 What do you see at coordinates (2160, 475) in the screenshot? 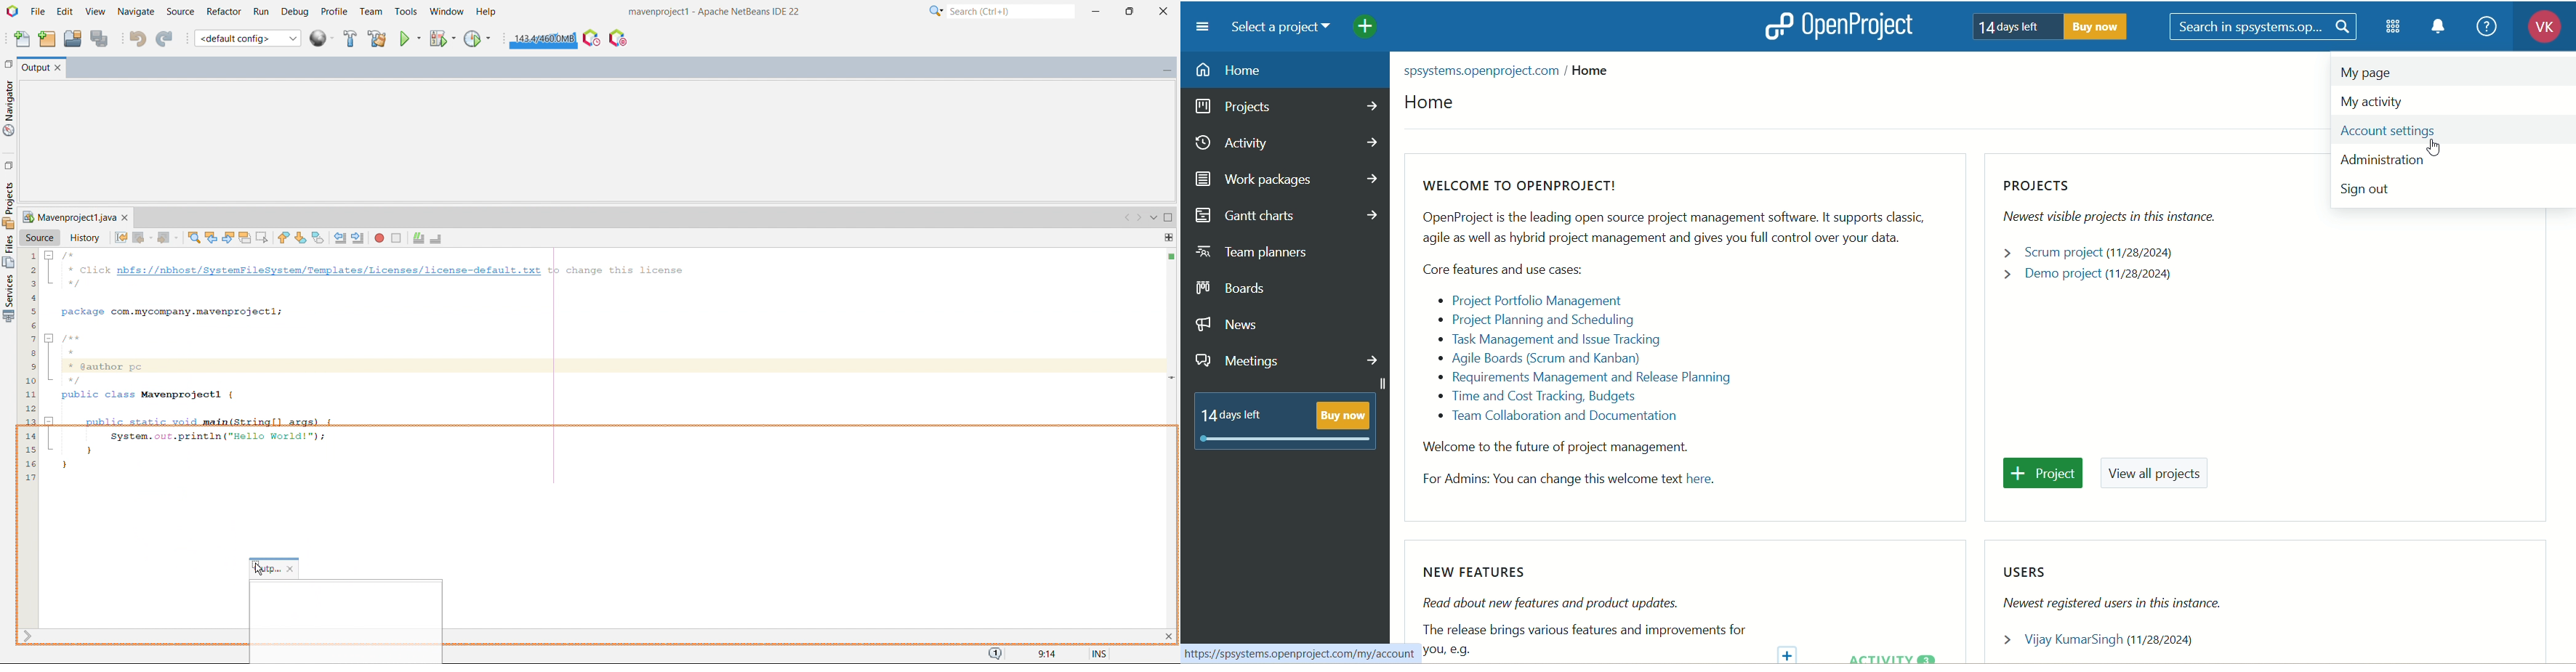
I see `view all projects` at bounding box center [2160, 475].